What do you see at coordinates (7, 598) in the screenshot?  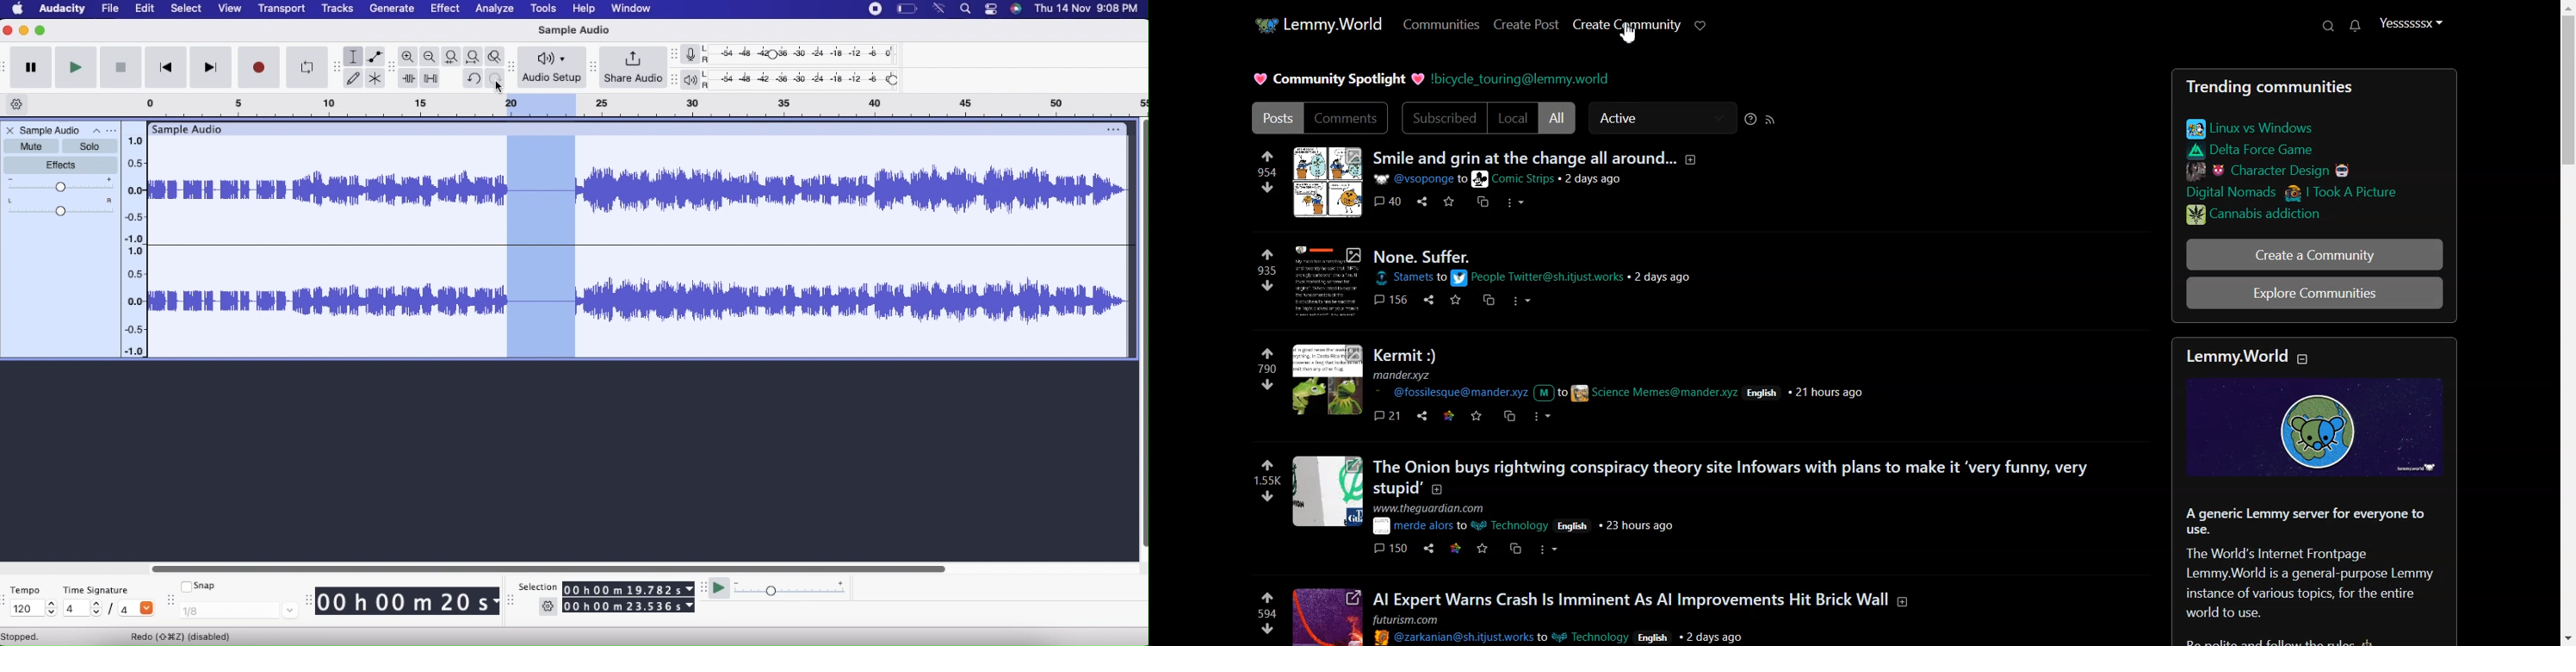 I see `move toolbar` at bounding box center [7, 598].